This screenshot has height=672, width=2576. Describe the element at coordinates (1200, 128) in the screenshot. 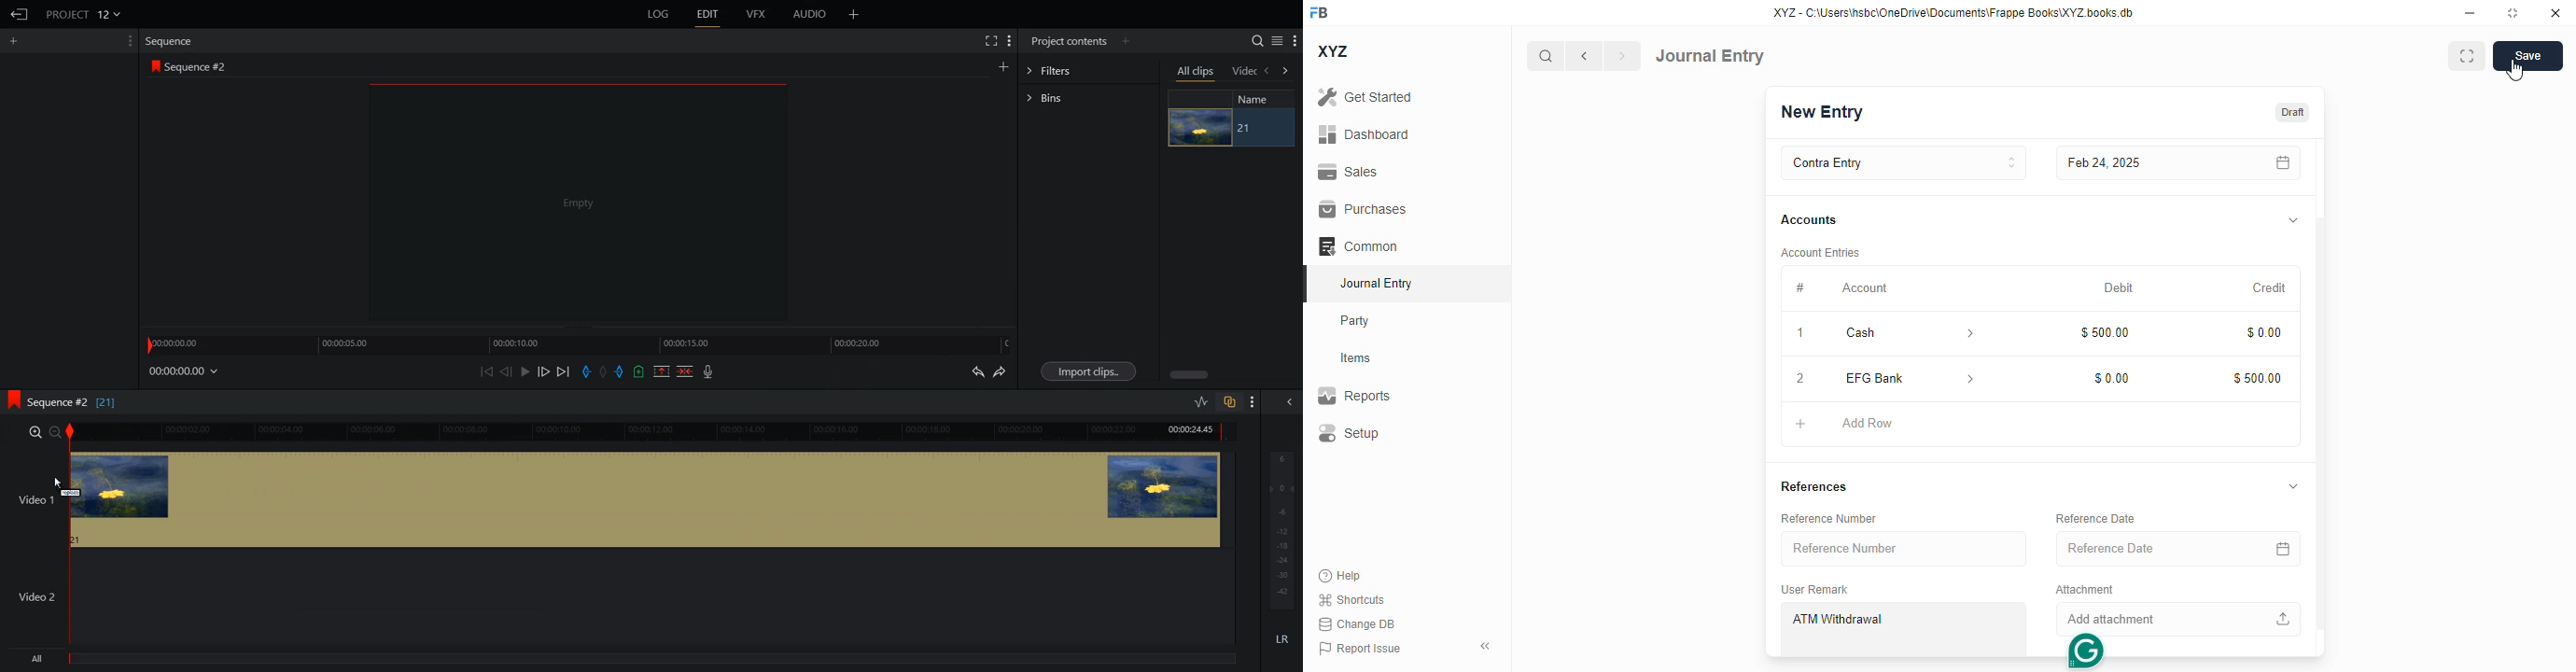

I see `image` at that location.